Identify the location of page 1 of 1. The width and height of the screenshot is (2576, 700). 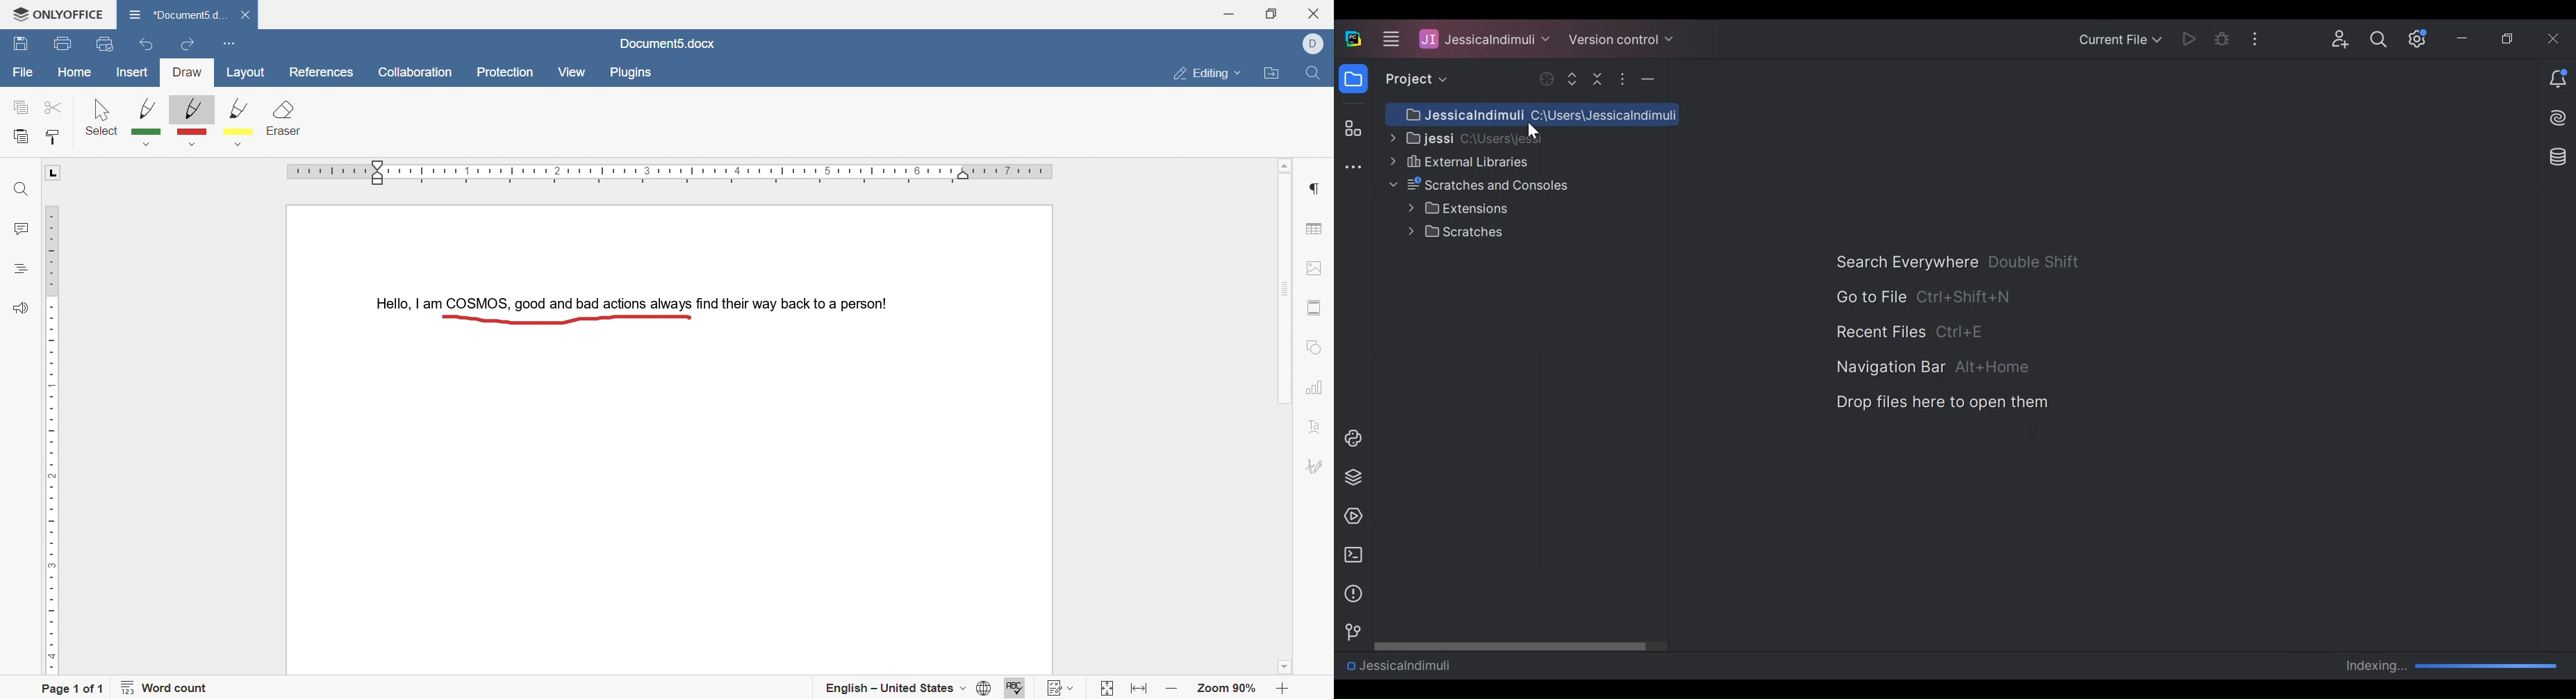
(73, 687).